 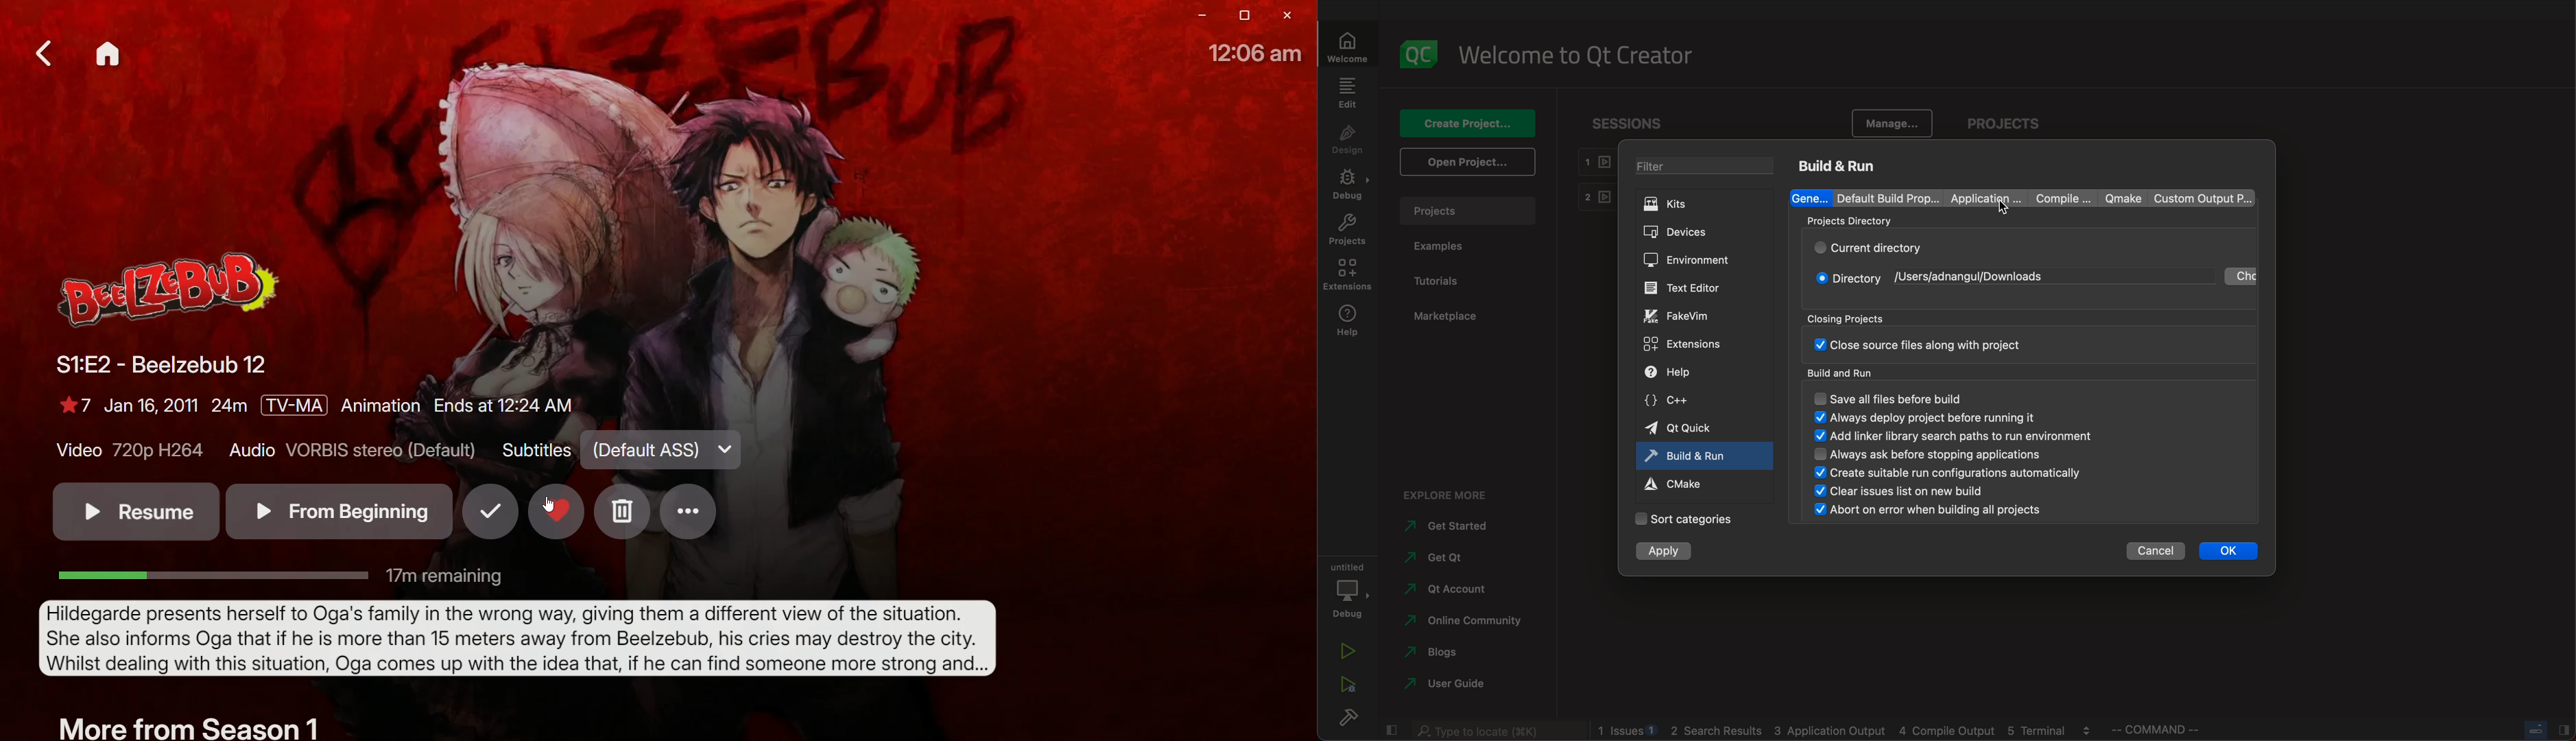 What do you see at coordinates (2024, 334) in the screenshot?
I see `closing project` at bounding box center [2024, 334].